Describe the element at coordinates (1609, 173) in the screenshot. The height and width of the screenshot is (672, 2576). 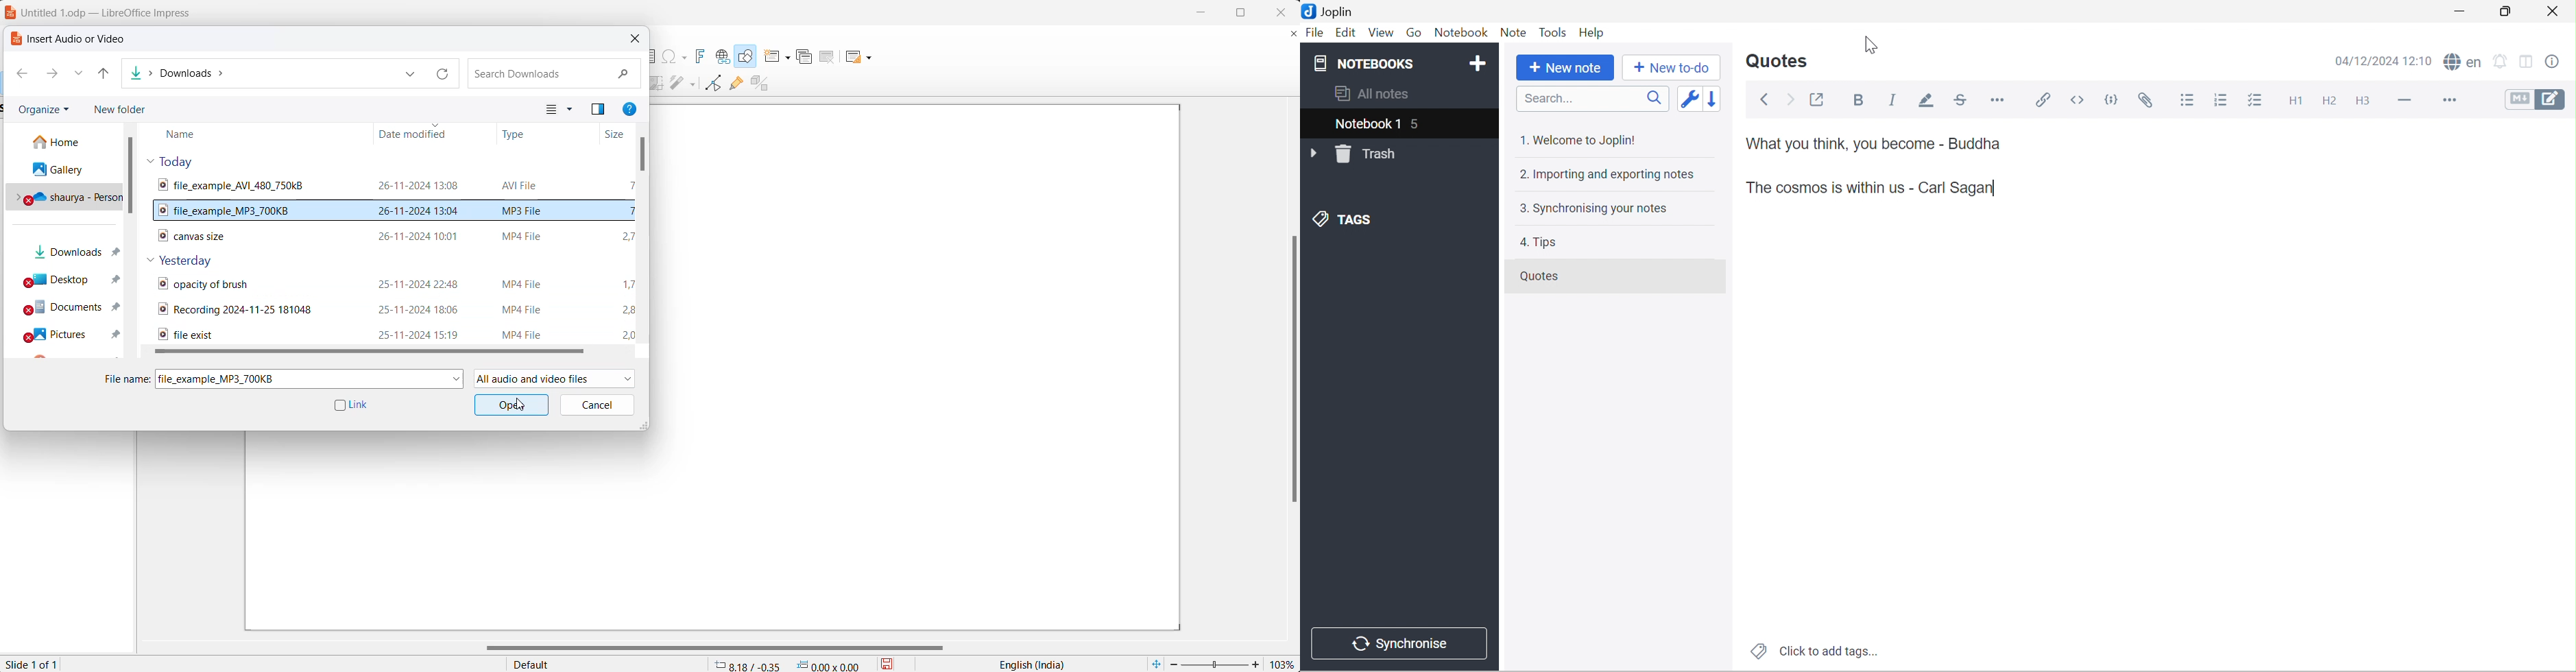
I see `2. Importing and exporting notes` at that location.